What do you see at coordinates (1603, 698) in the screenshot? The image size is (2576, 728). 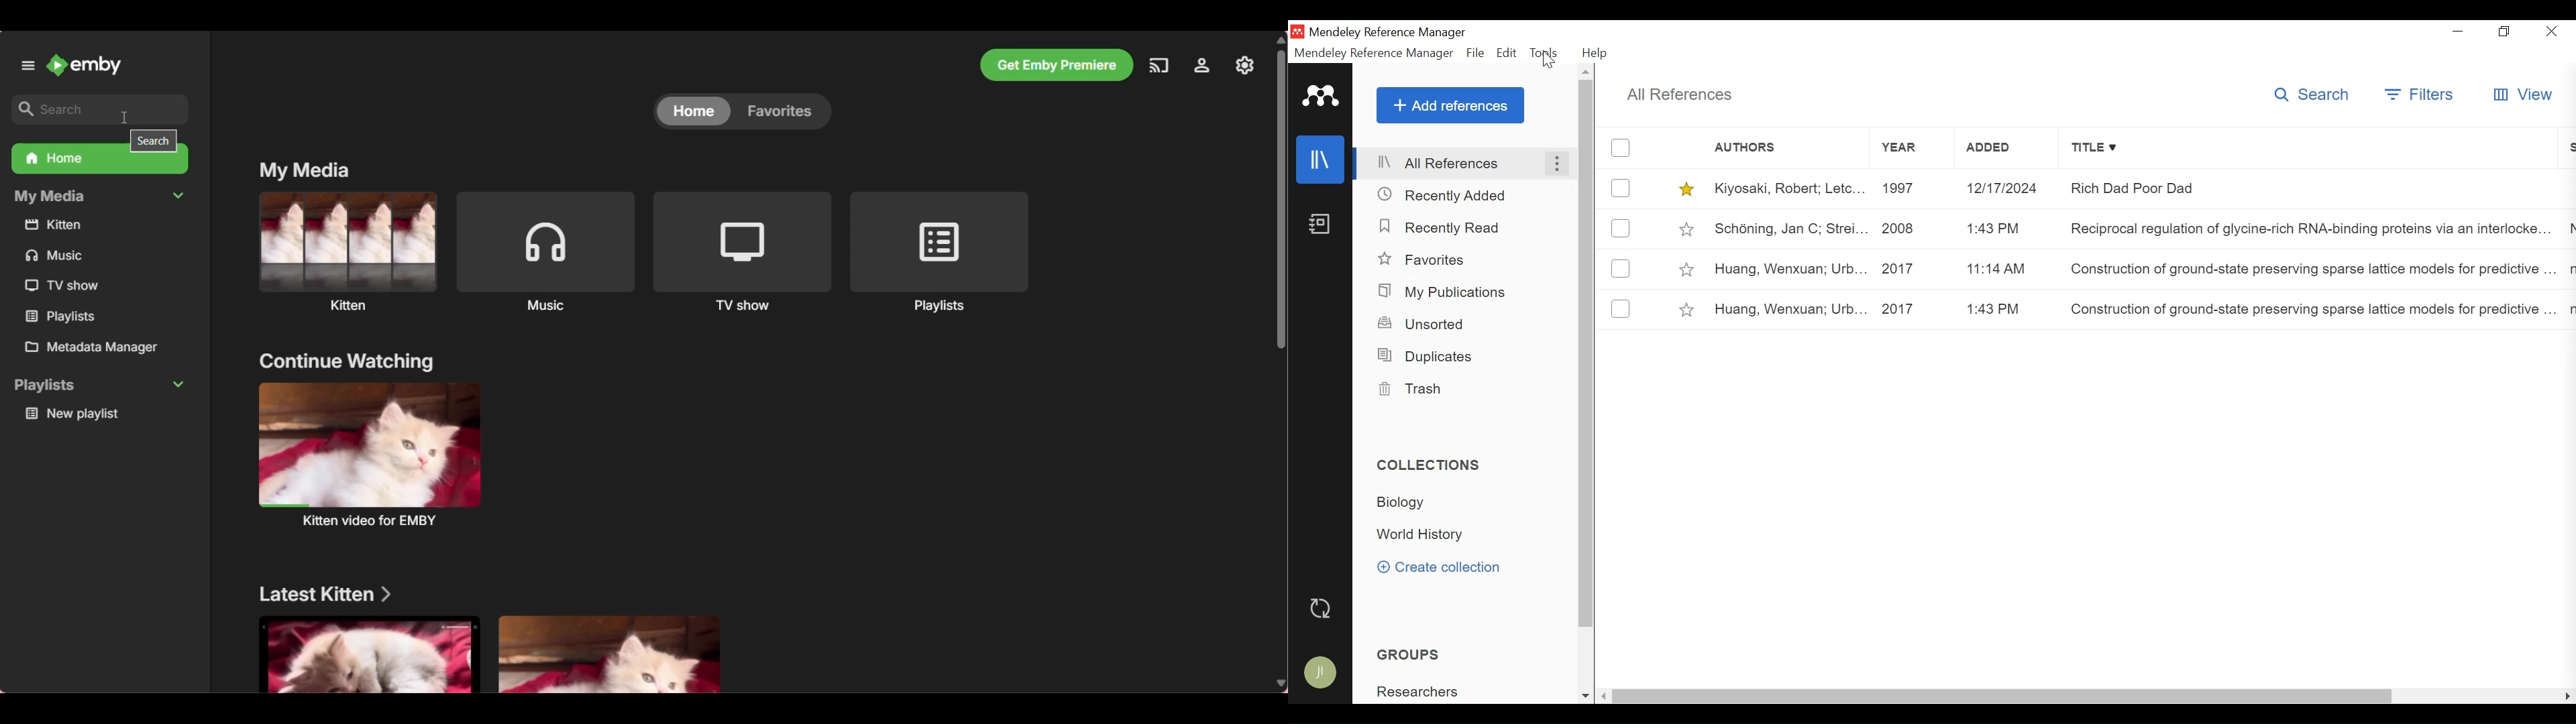 I see `Scroll Left` at bounding box center [1603, 698].